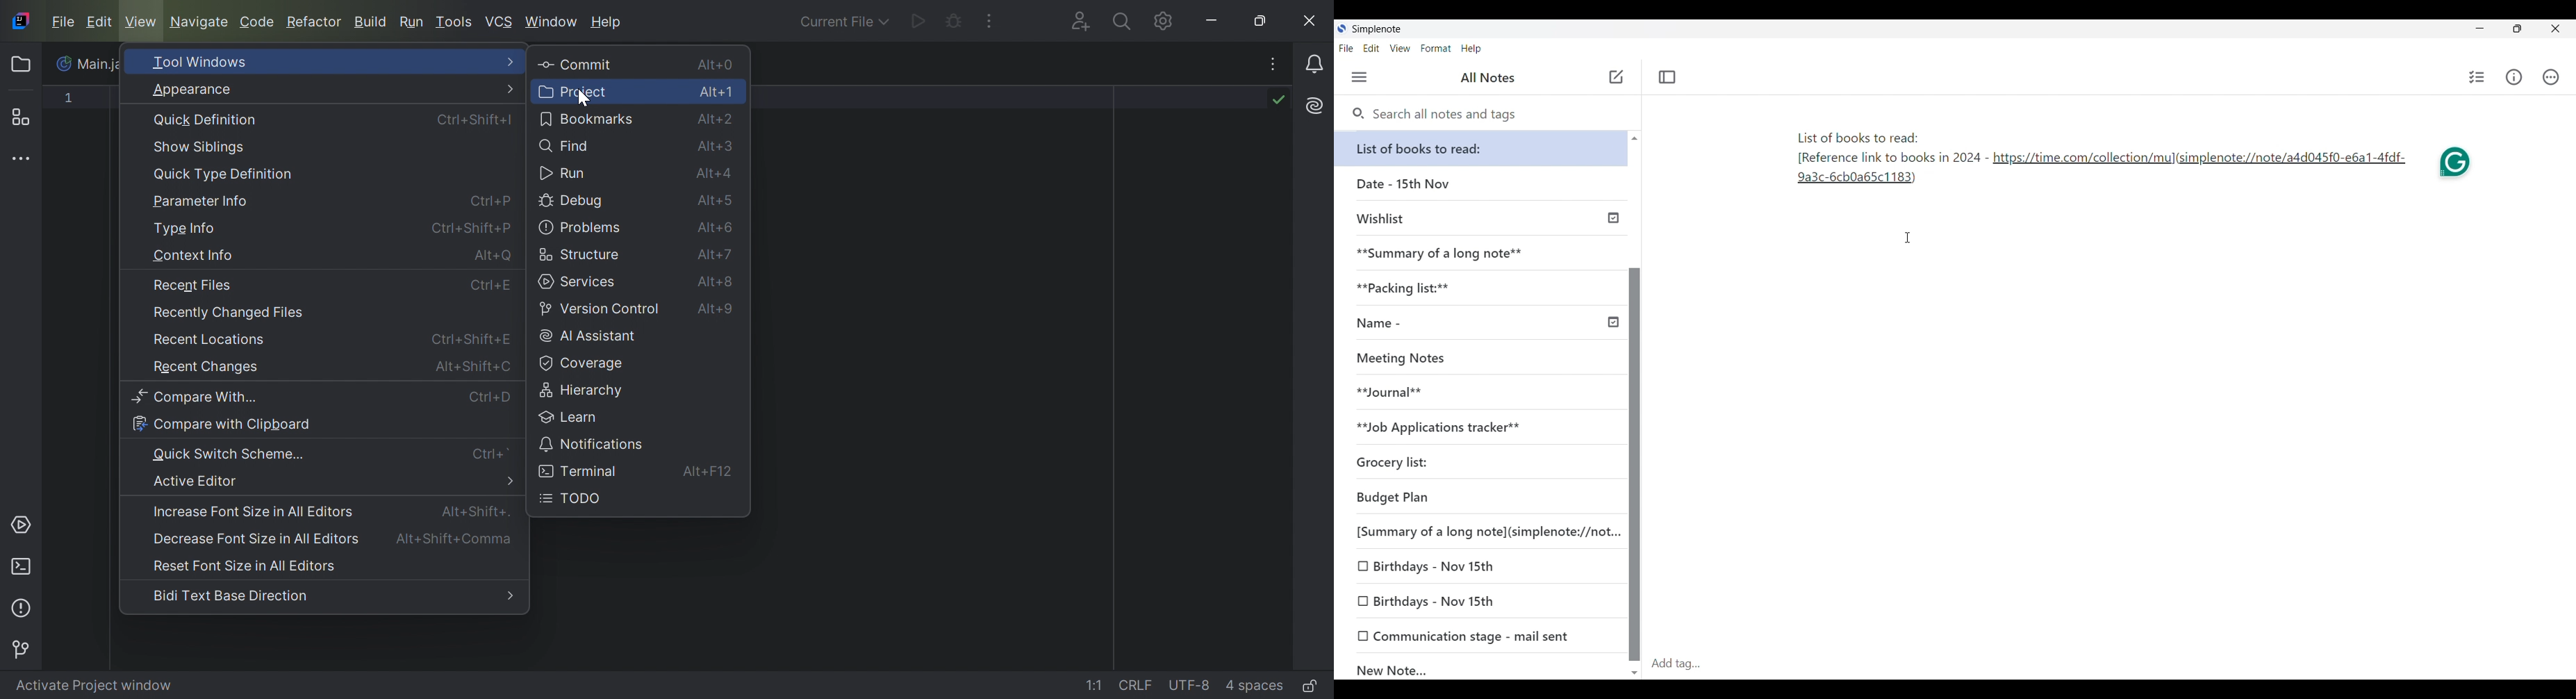 The image size is (2576, 700). Describe the element at coordinates (1434, 115) in the screenshot. I see `Search all notes and tags` at that location.